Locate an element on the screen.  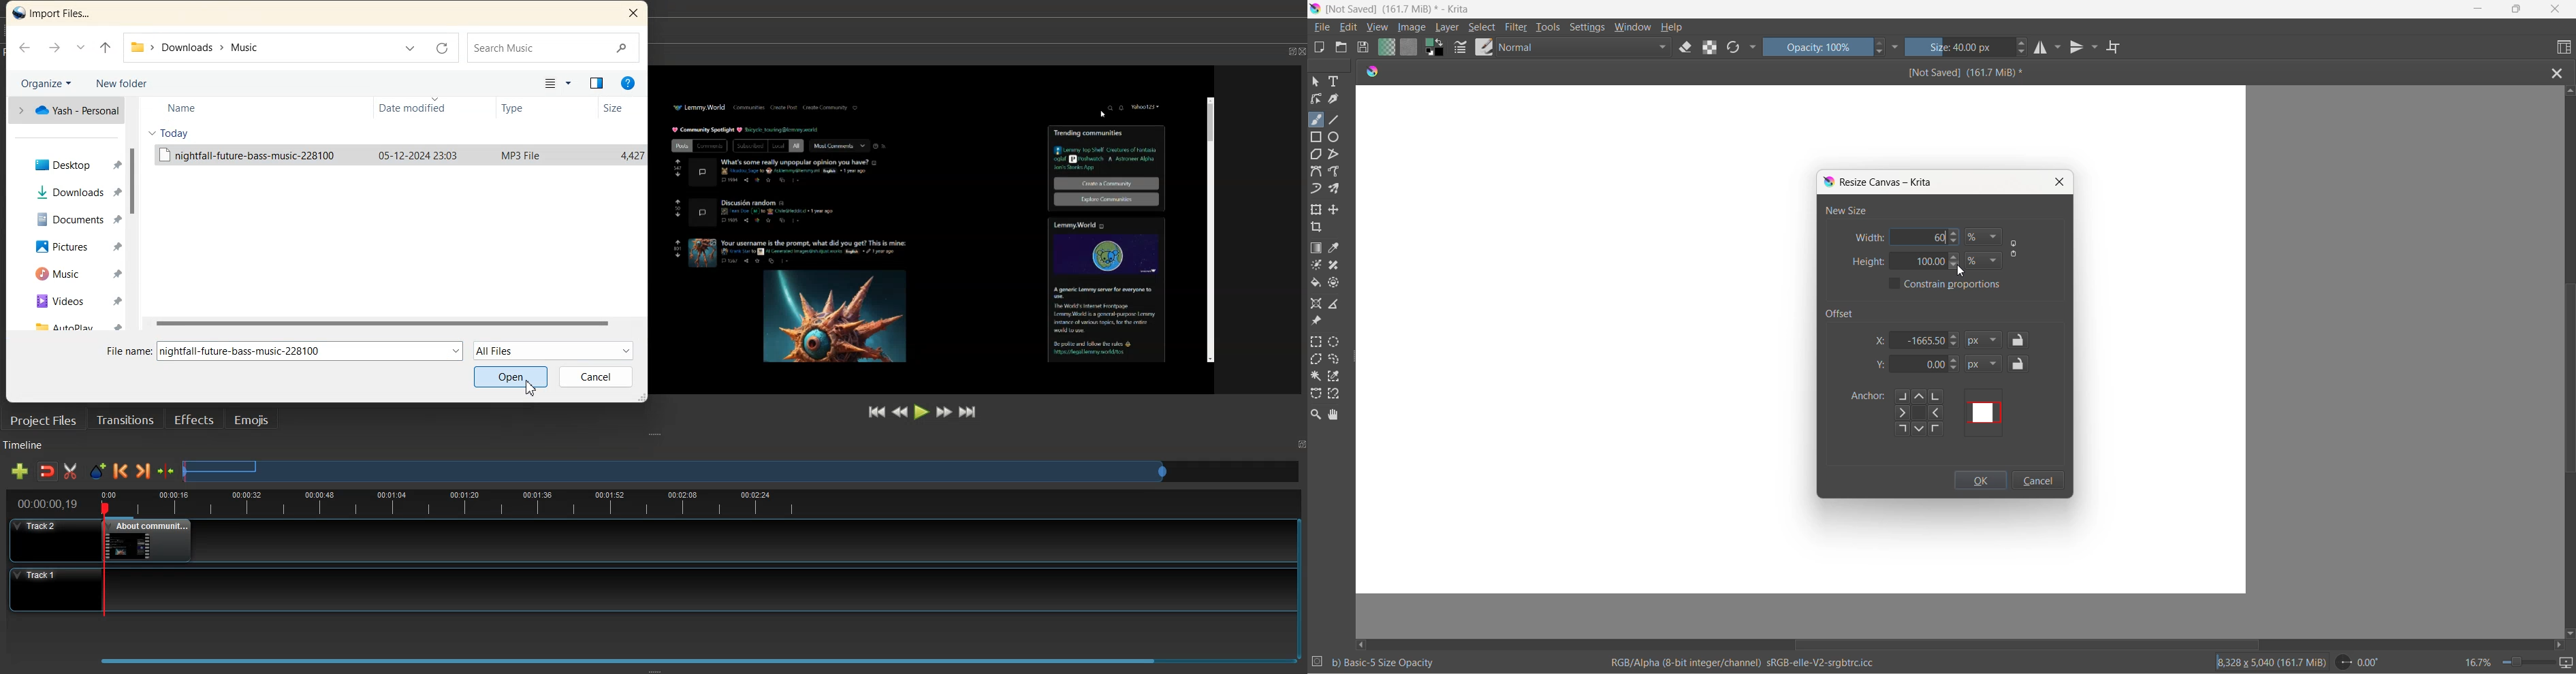
Razor Track is located at coordinates (71, 471).